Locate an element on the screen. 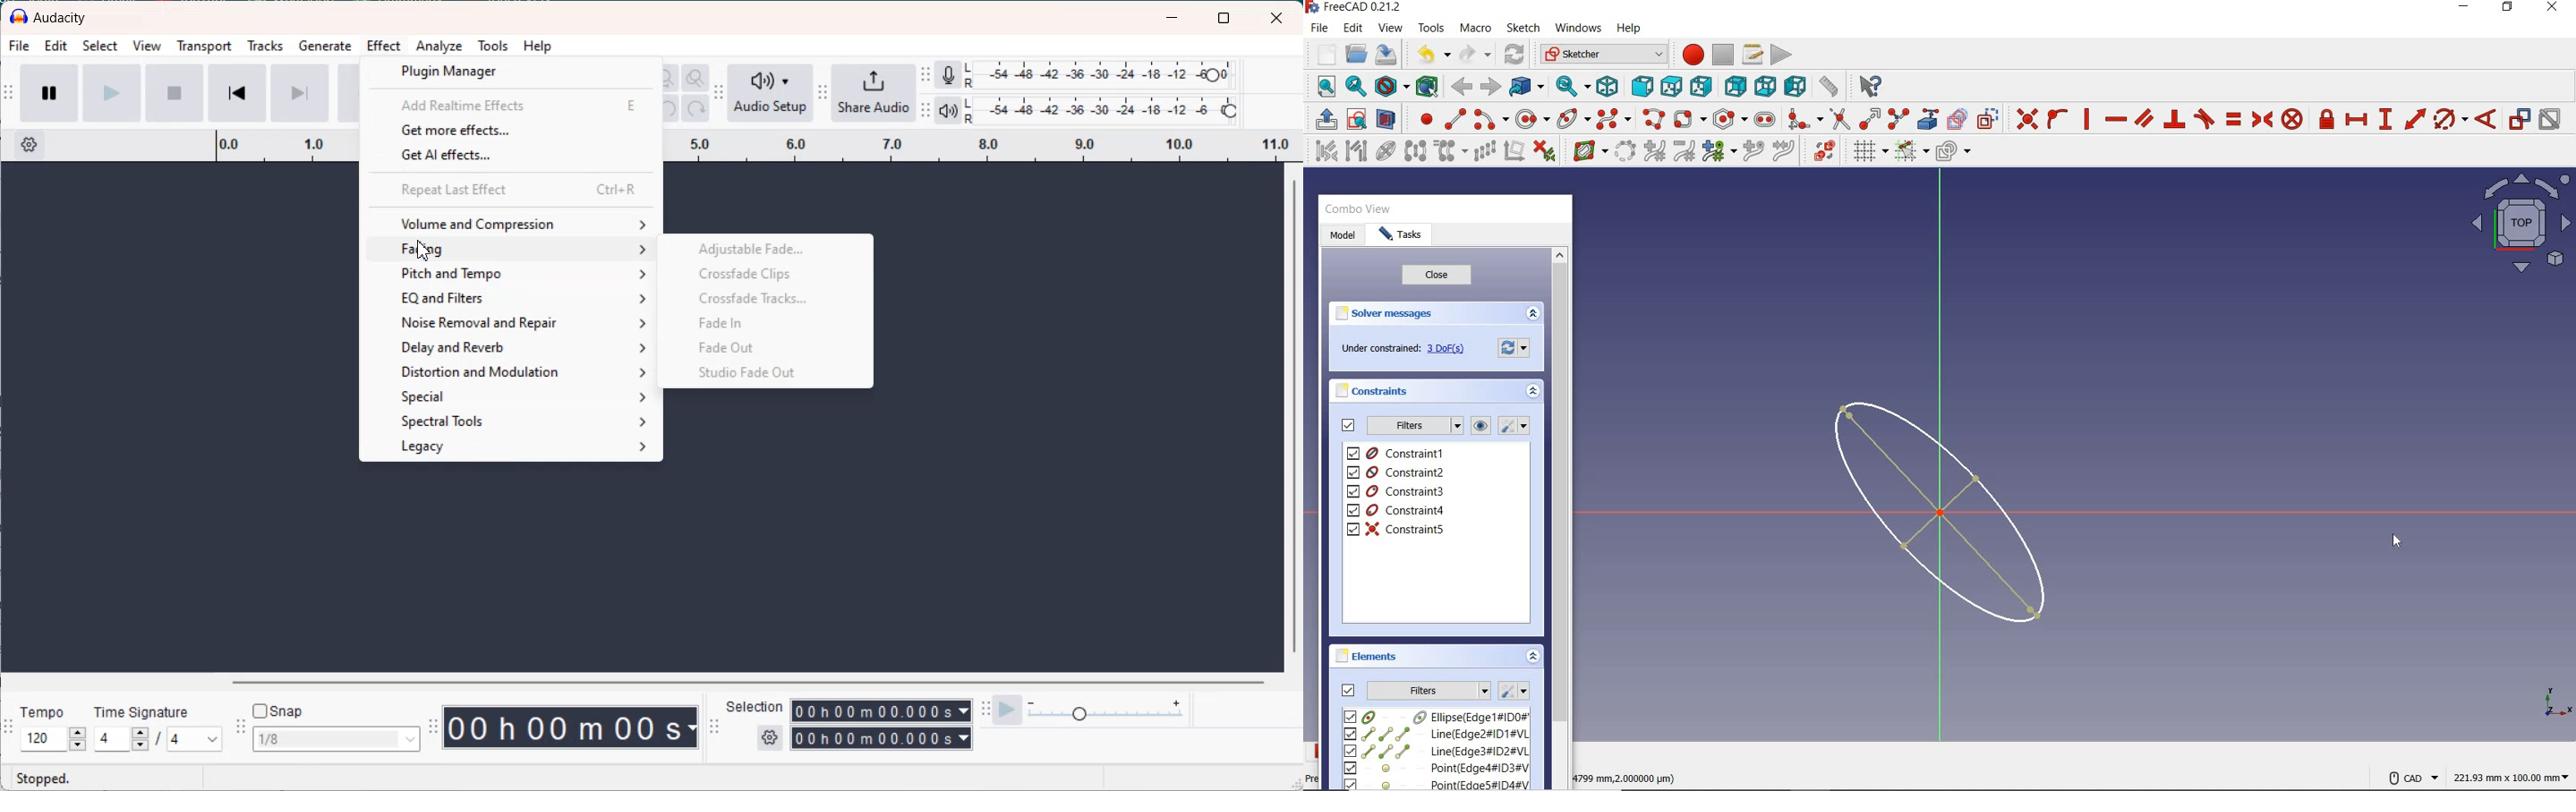  create fillet is located at coordinates (1805, 117).